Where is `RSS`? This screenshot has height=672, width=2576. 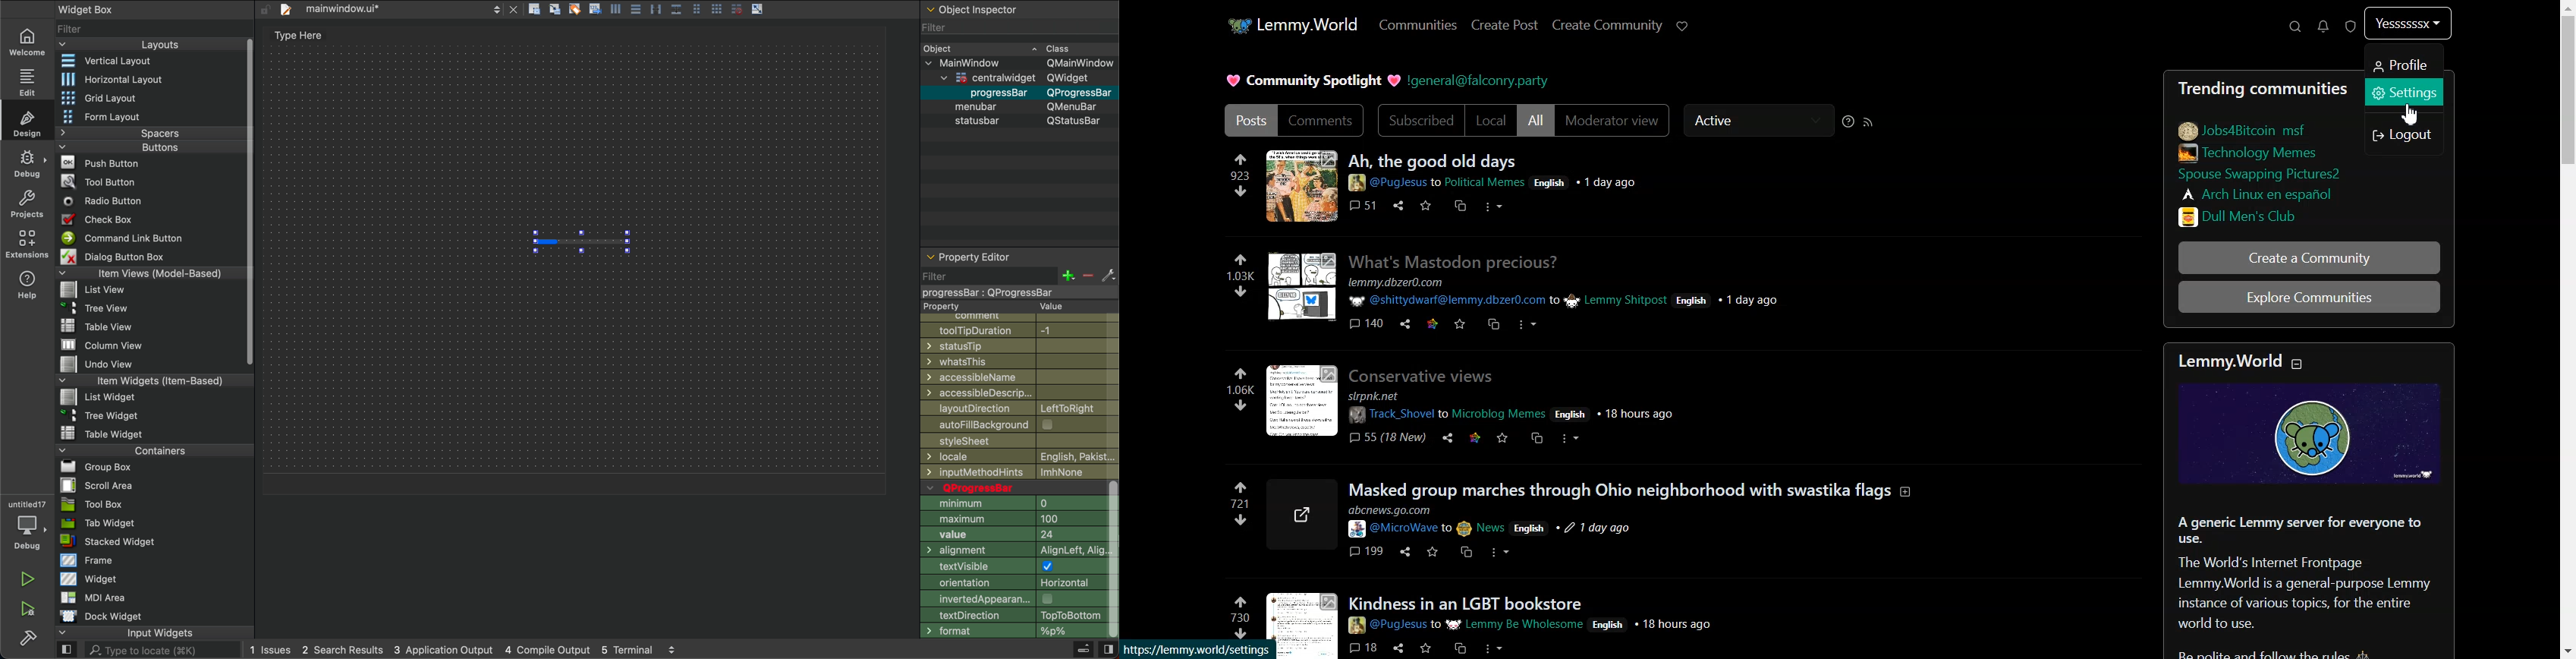 RSS is located at coordinates (1870, 122).